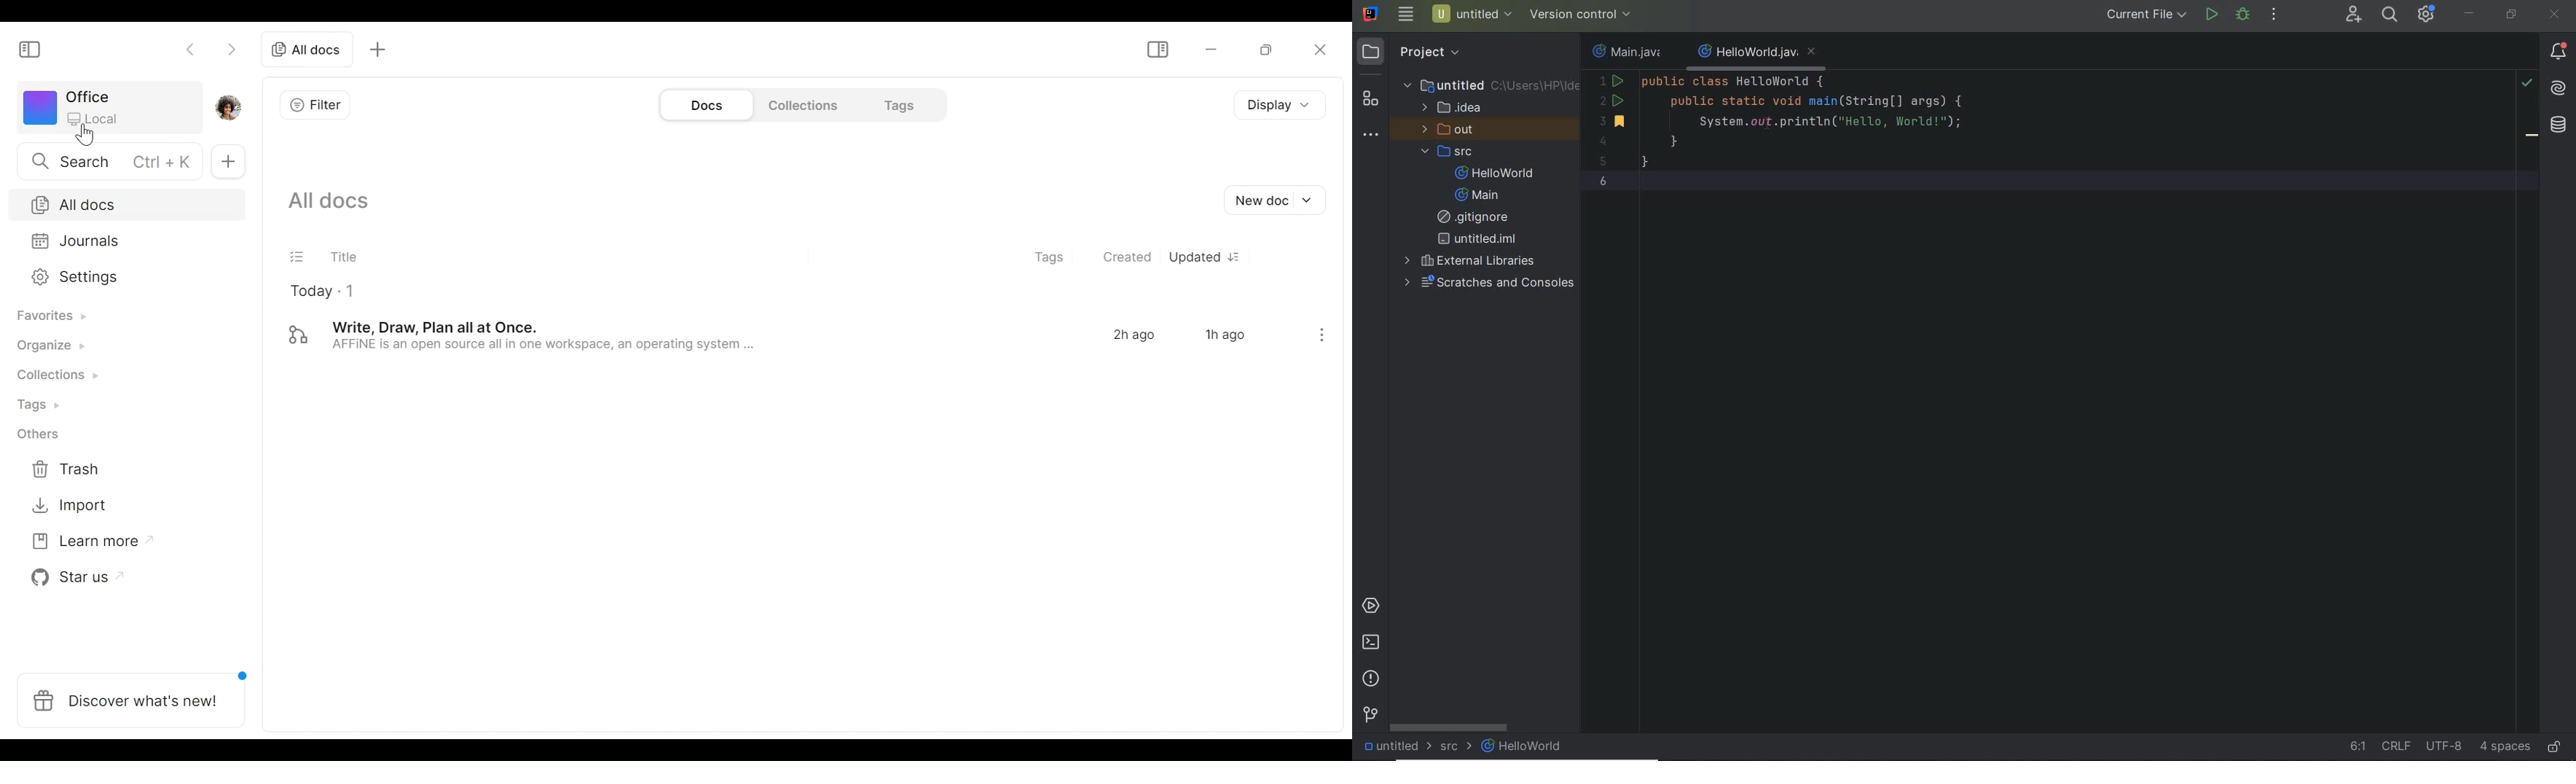 Image resolution: width=2576 pixels, height=784 pixels. Describe the element at coordinates (2556, 744) in the screenshot. I see `Edit or read only` at that location.